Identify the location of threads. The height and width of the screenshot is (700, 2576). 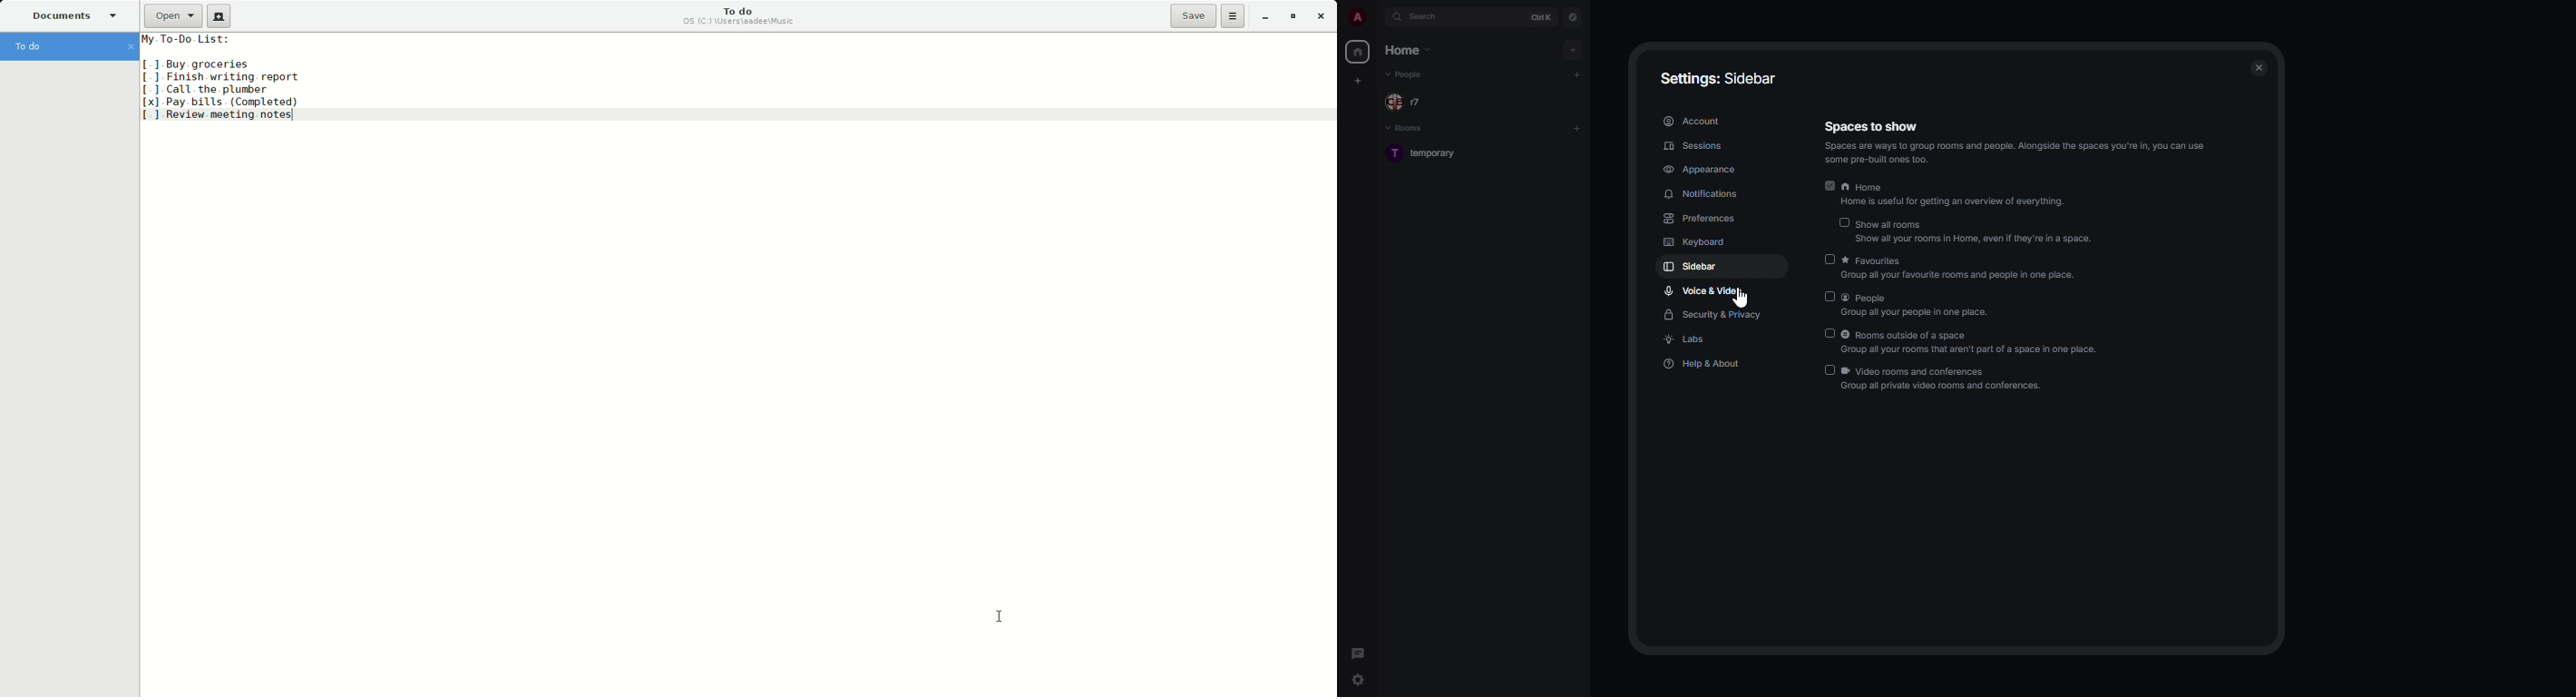
(1356, 650).